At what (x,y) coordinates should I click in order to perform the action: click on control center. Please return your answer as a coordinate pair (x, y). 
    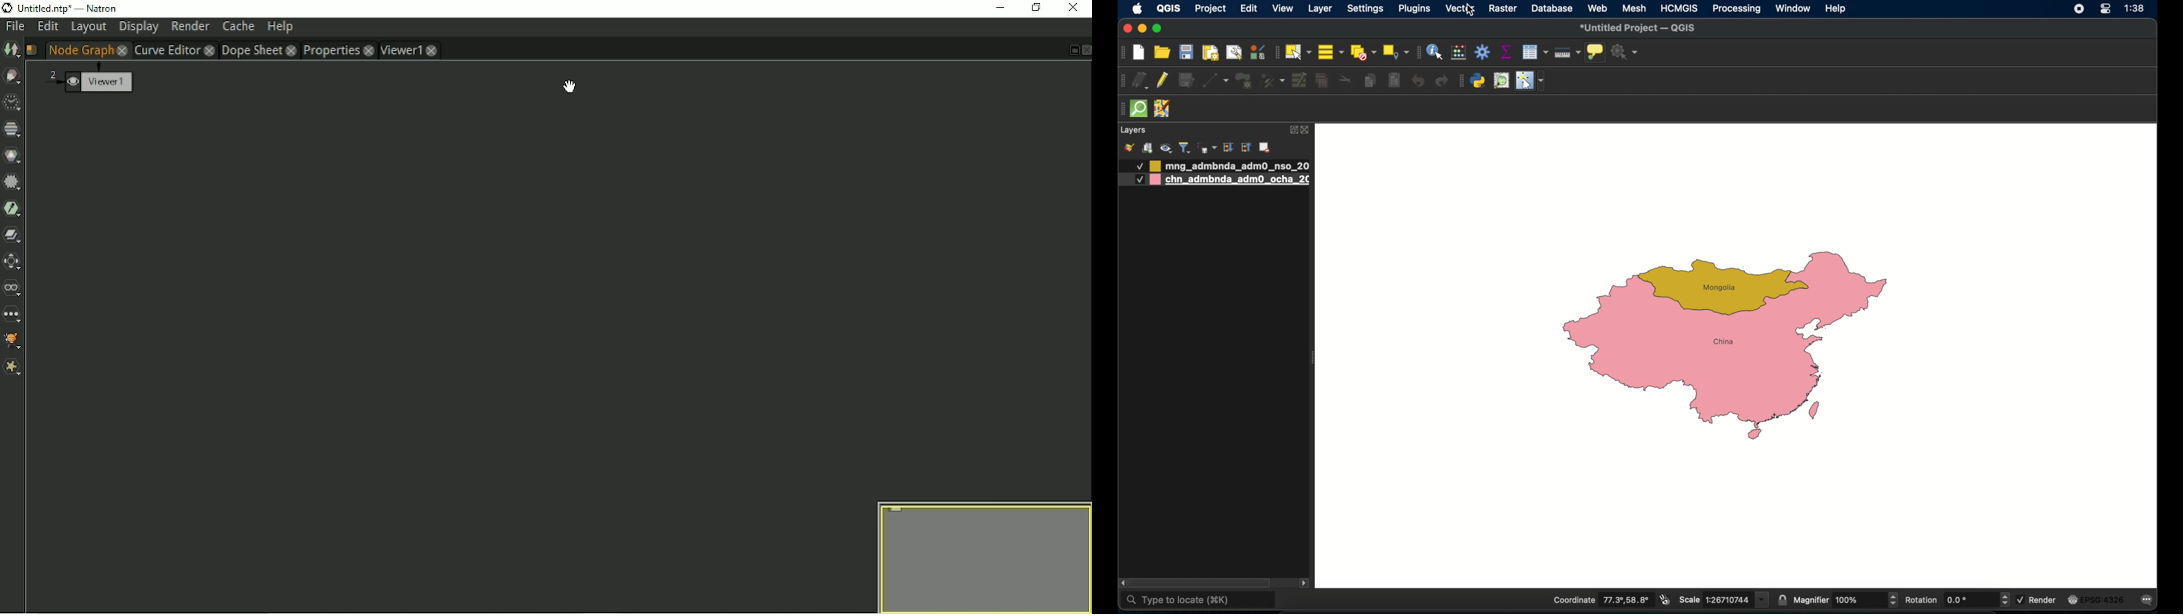
    Looking at the image, I should click on (2076, 10).